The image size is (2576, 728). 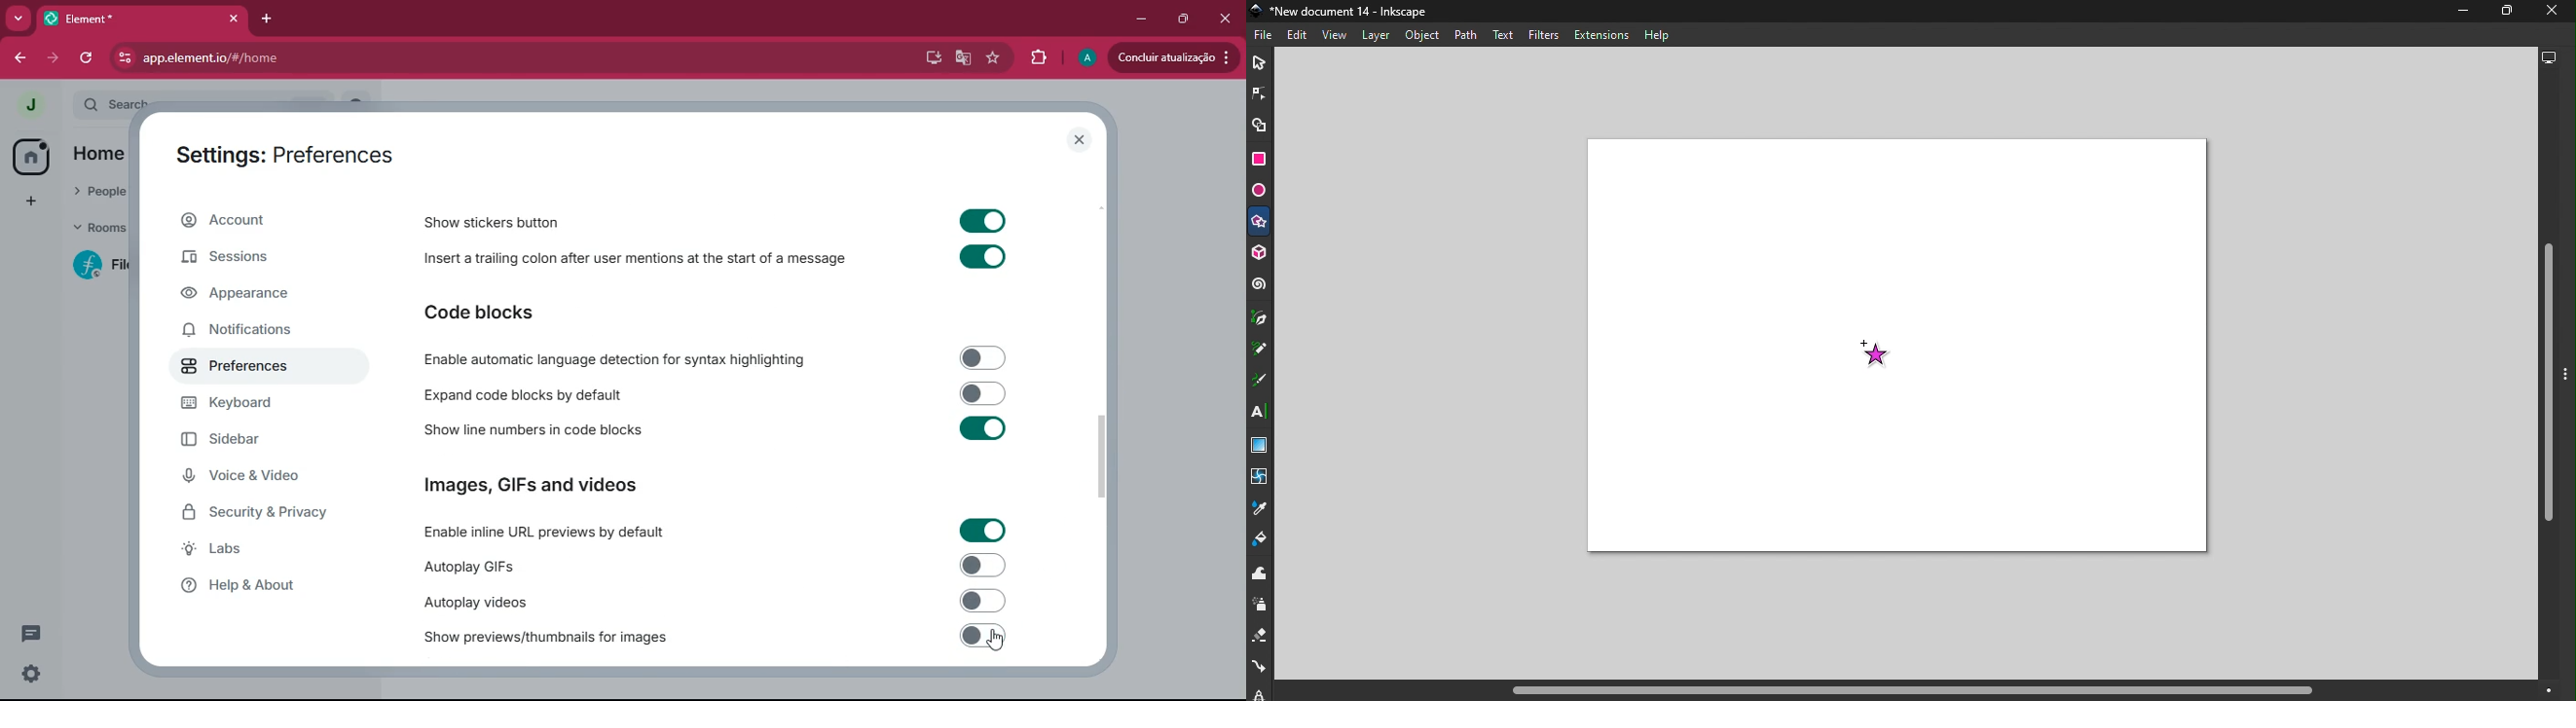 I want to click on Keyboard, so click(x=247, y=403).